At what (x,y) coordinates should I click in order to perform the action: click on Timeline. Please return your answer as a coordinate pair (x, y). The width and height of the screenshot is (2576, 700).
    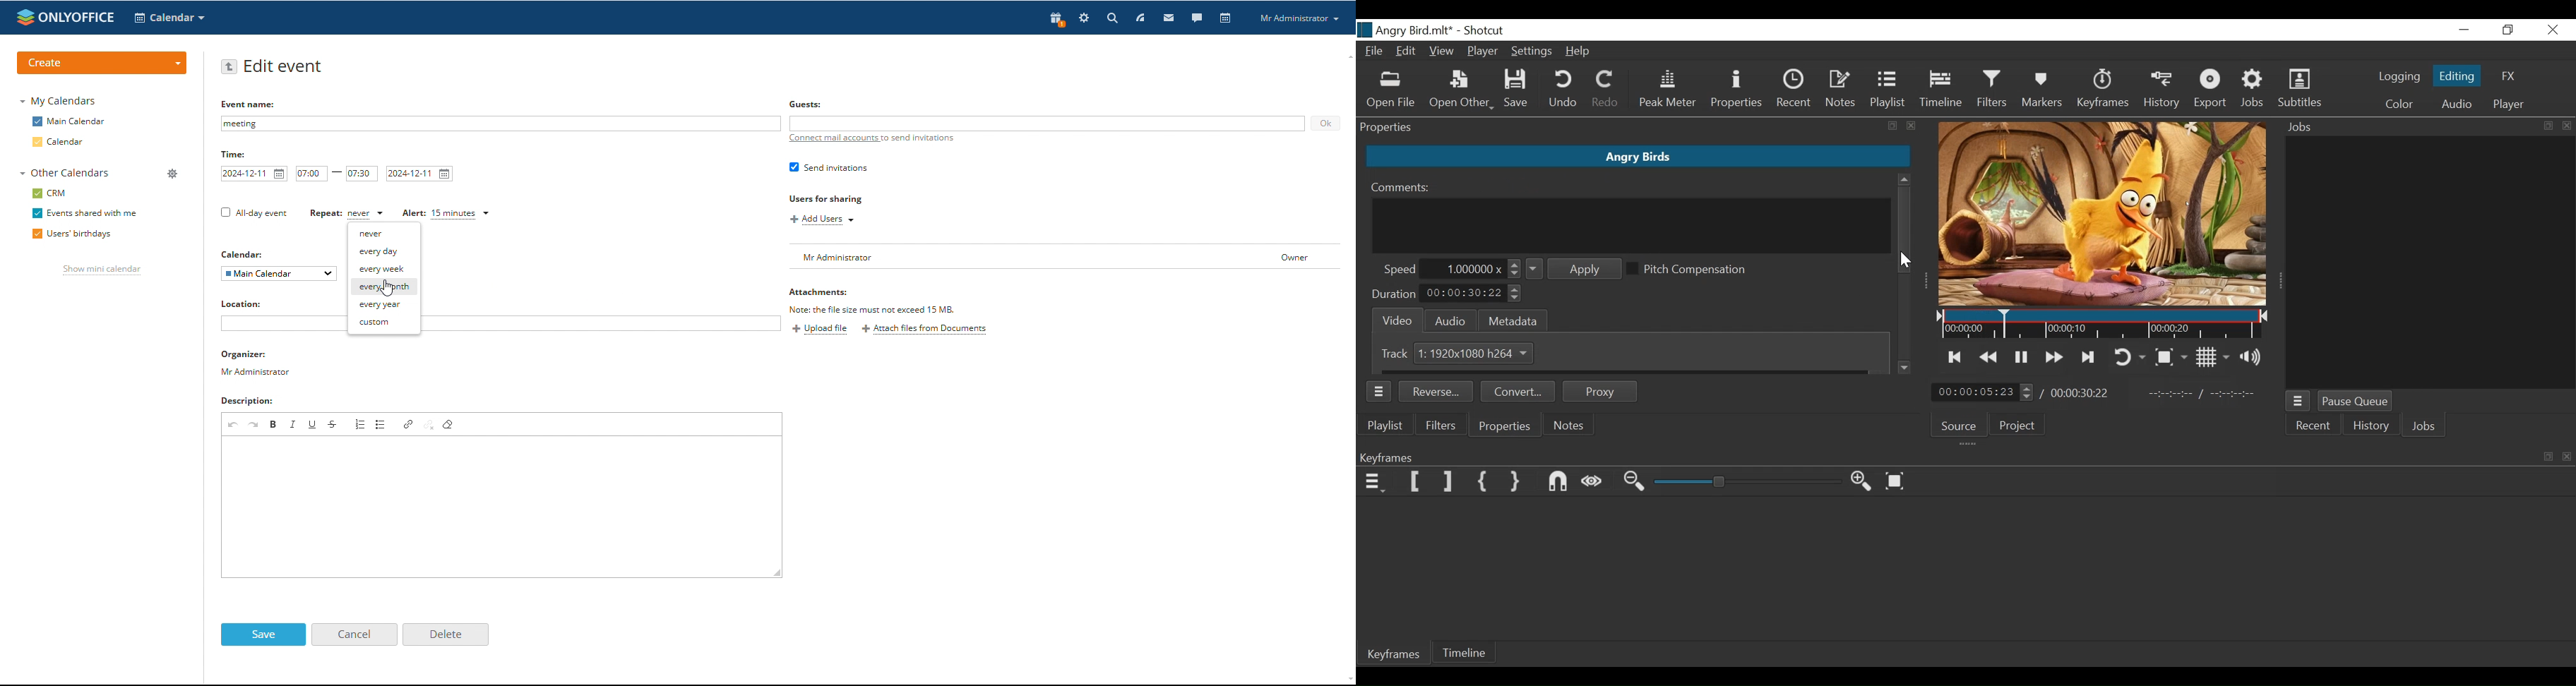
    Looking at the image, I should click on (1940, 91).